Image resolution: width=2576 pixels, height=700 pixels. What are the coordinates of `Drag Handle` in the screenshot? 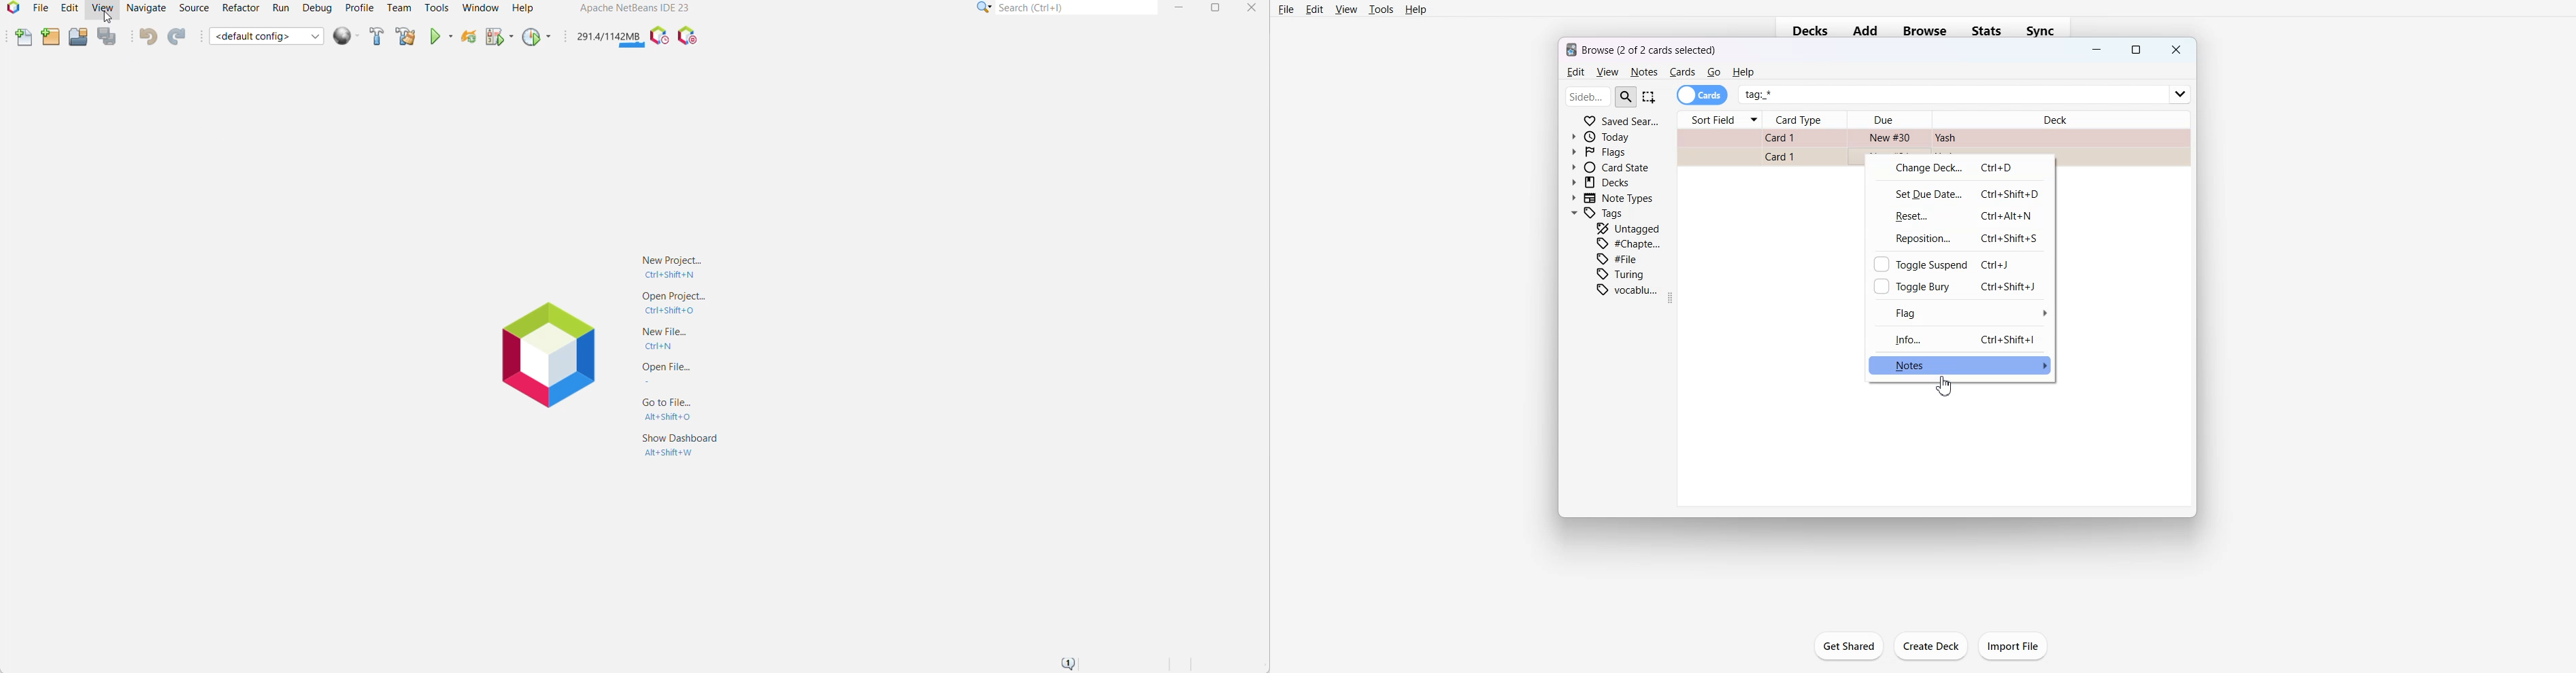 It's located at (1673, 298).